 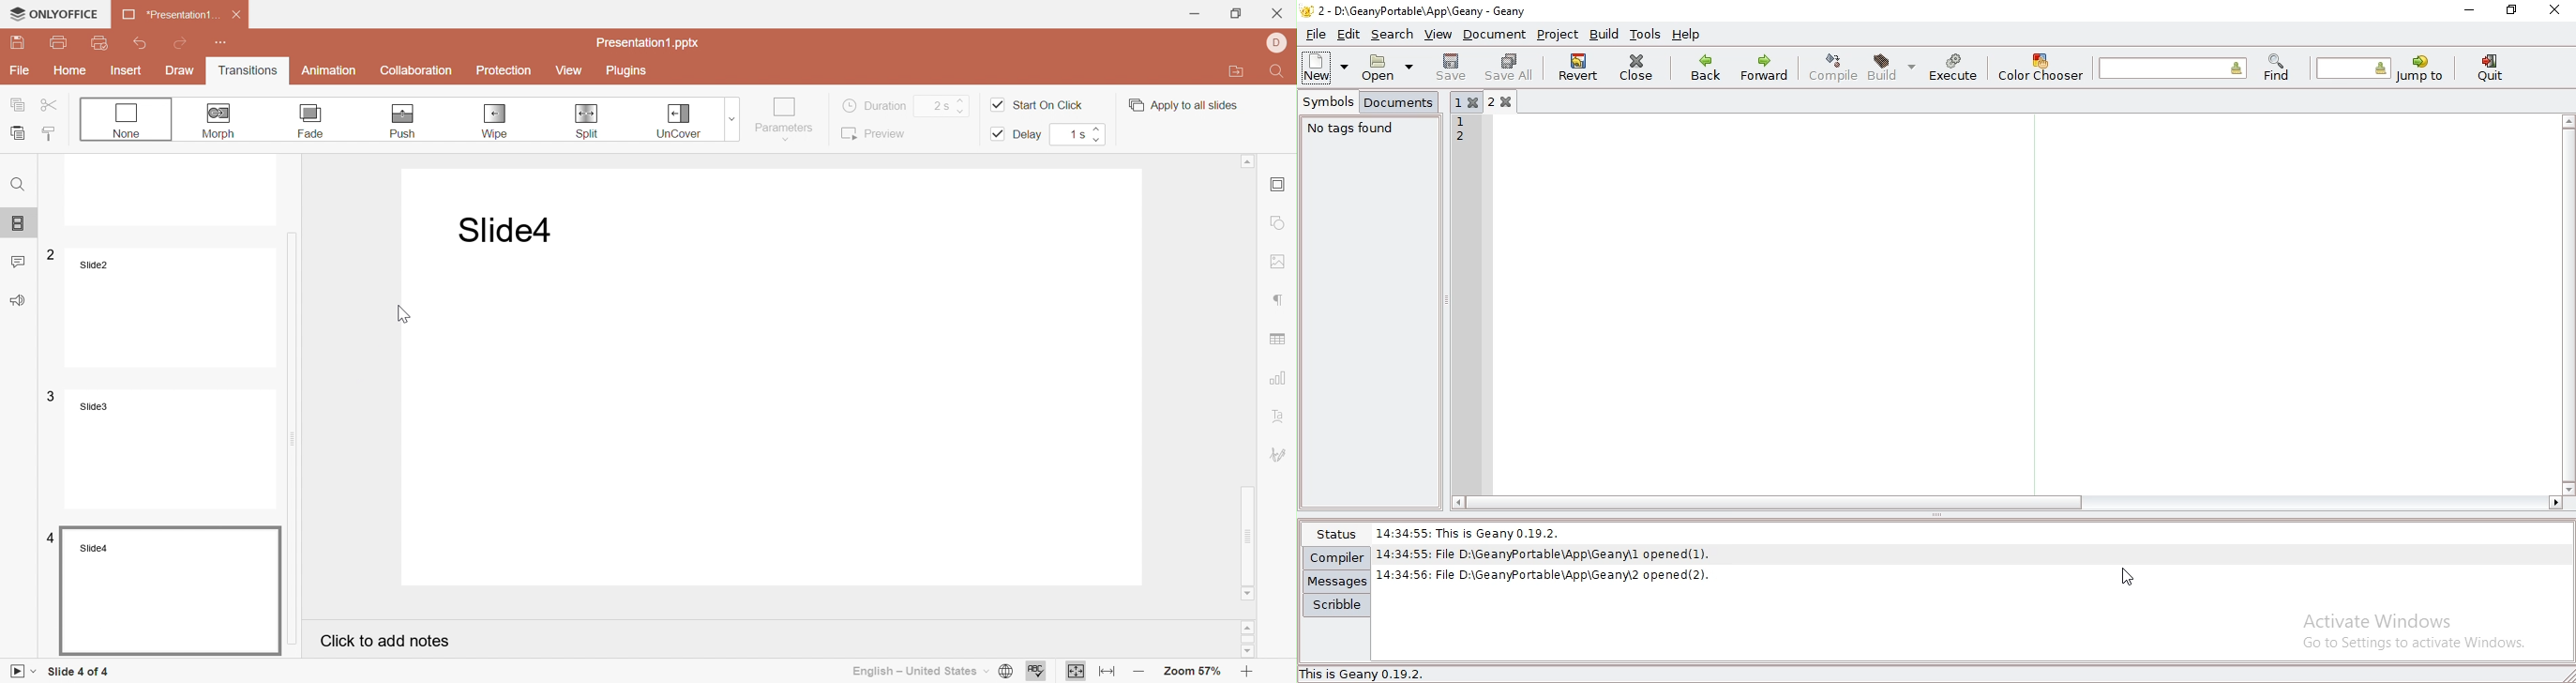 What do you see at coordinates (51, 135) in the screenshot?
I see `Copy style` at bounding box center [51, 135].